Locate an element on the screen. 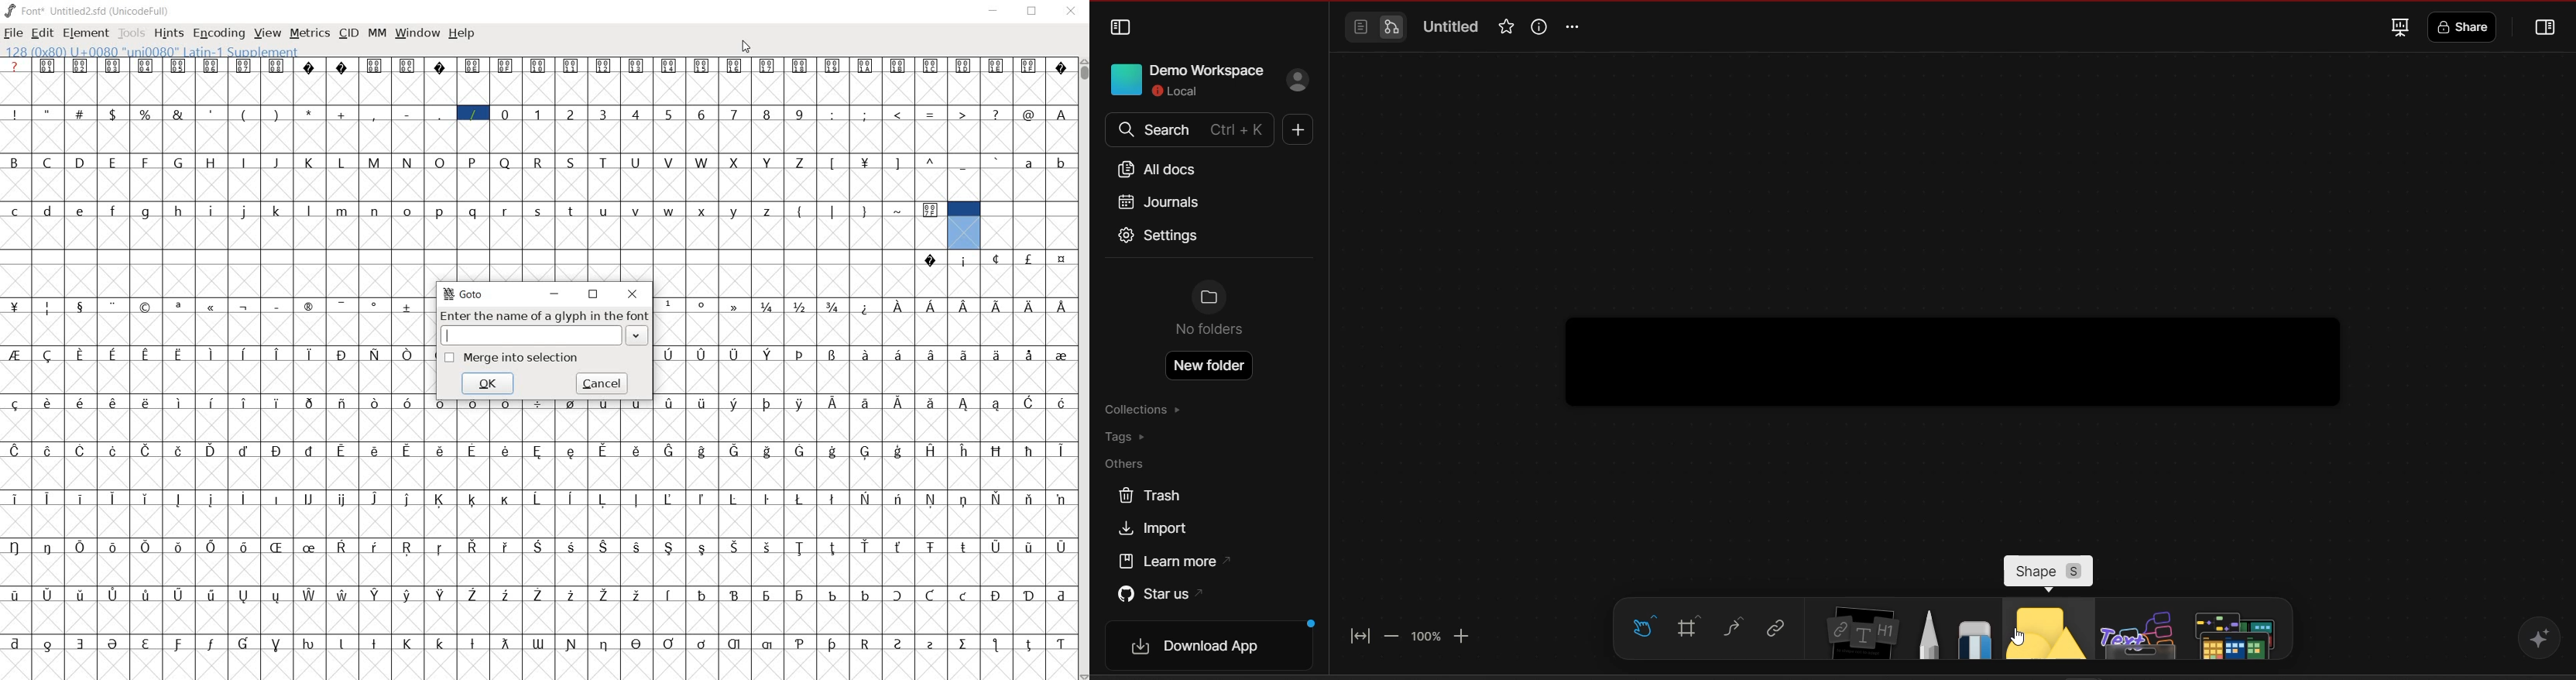  Symbol is located at coordinates (866, 643).